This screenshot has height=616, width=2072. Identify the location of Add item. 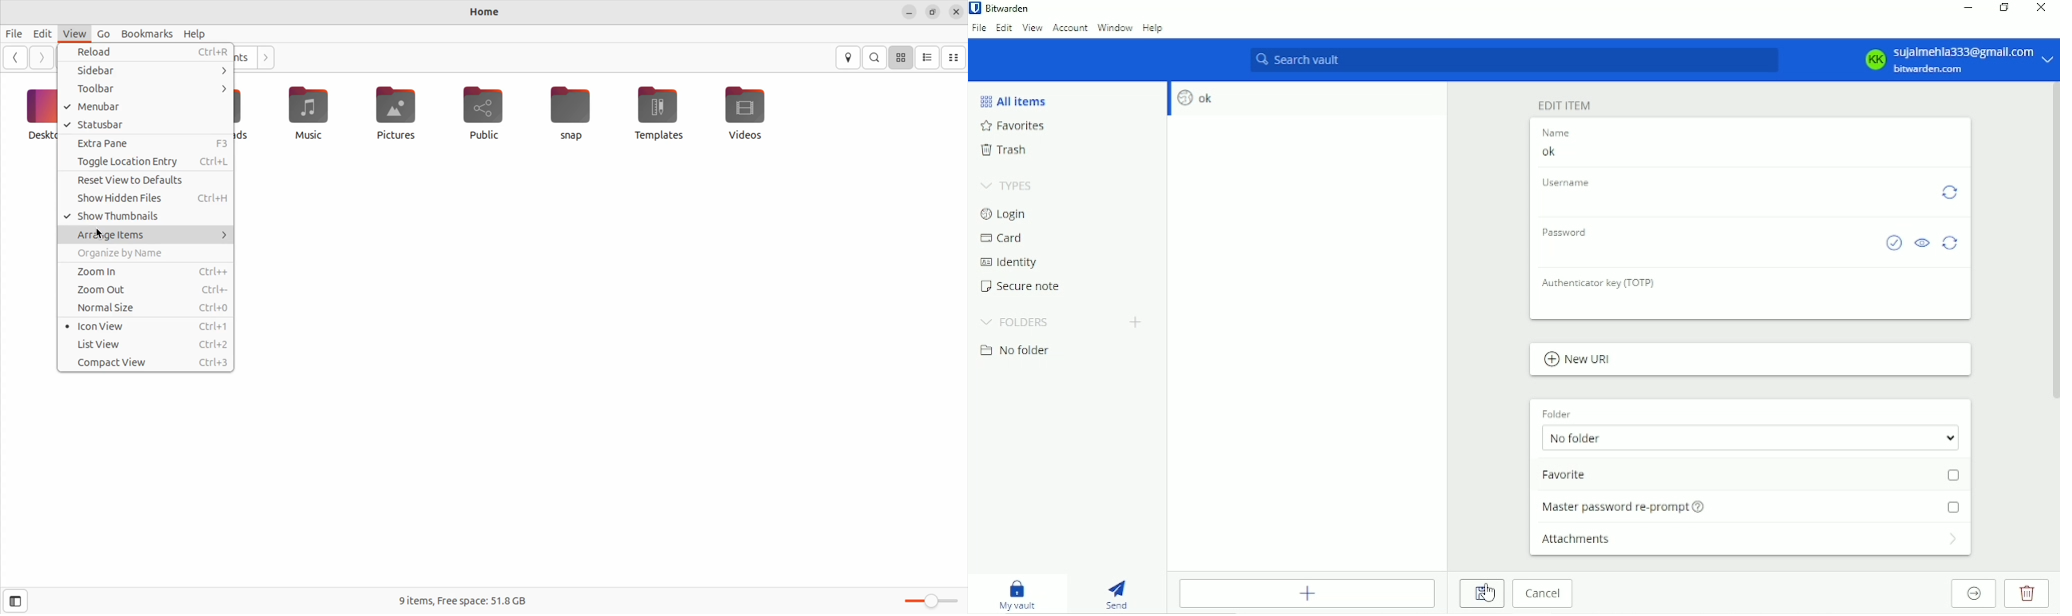
(1305, 593).